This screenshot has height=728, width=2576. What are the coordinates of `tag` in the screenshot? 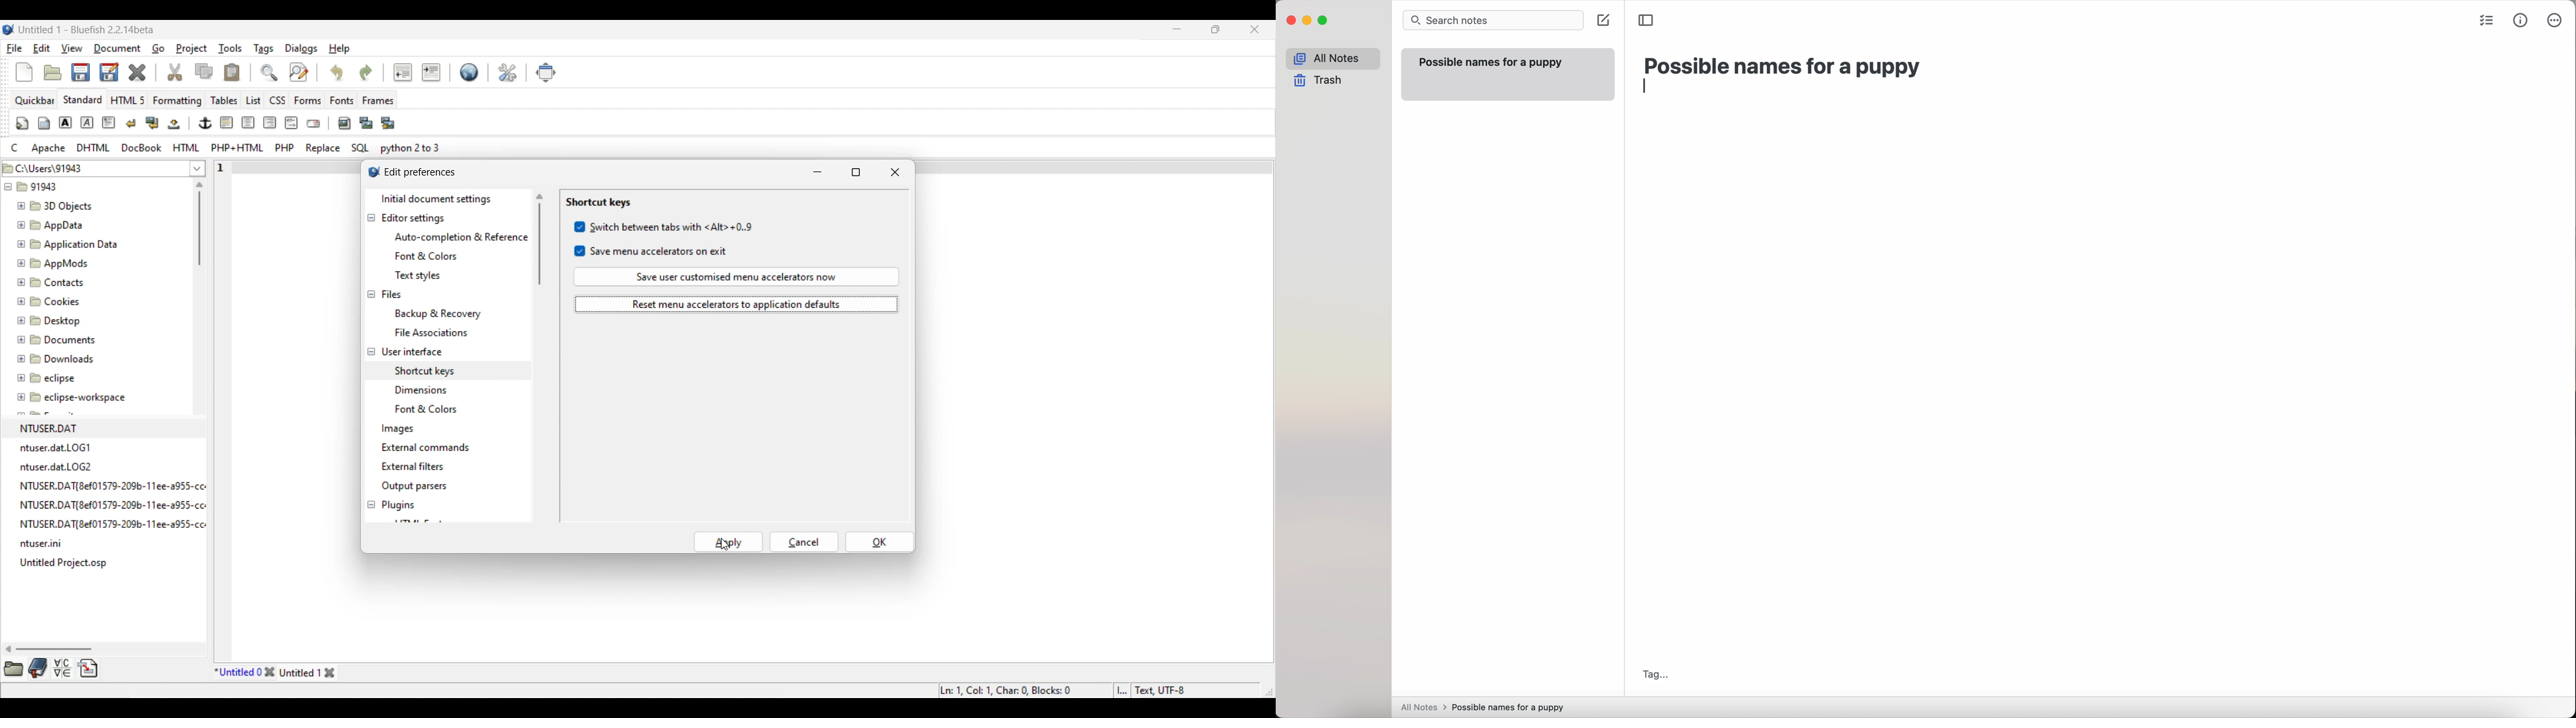 It's located at (1655, 673).